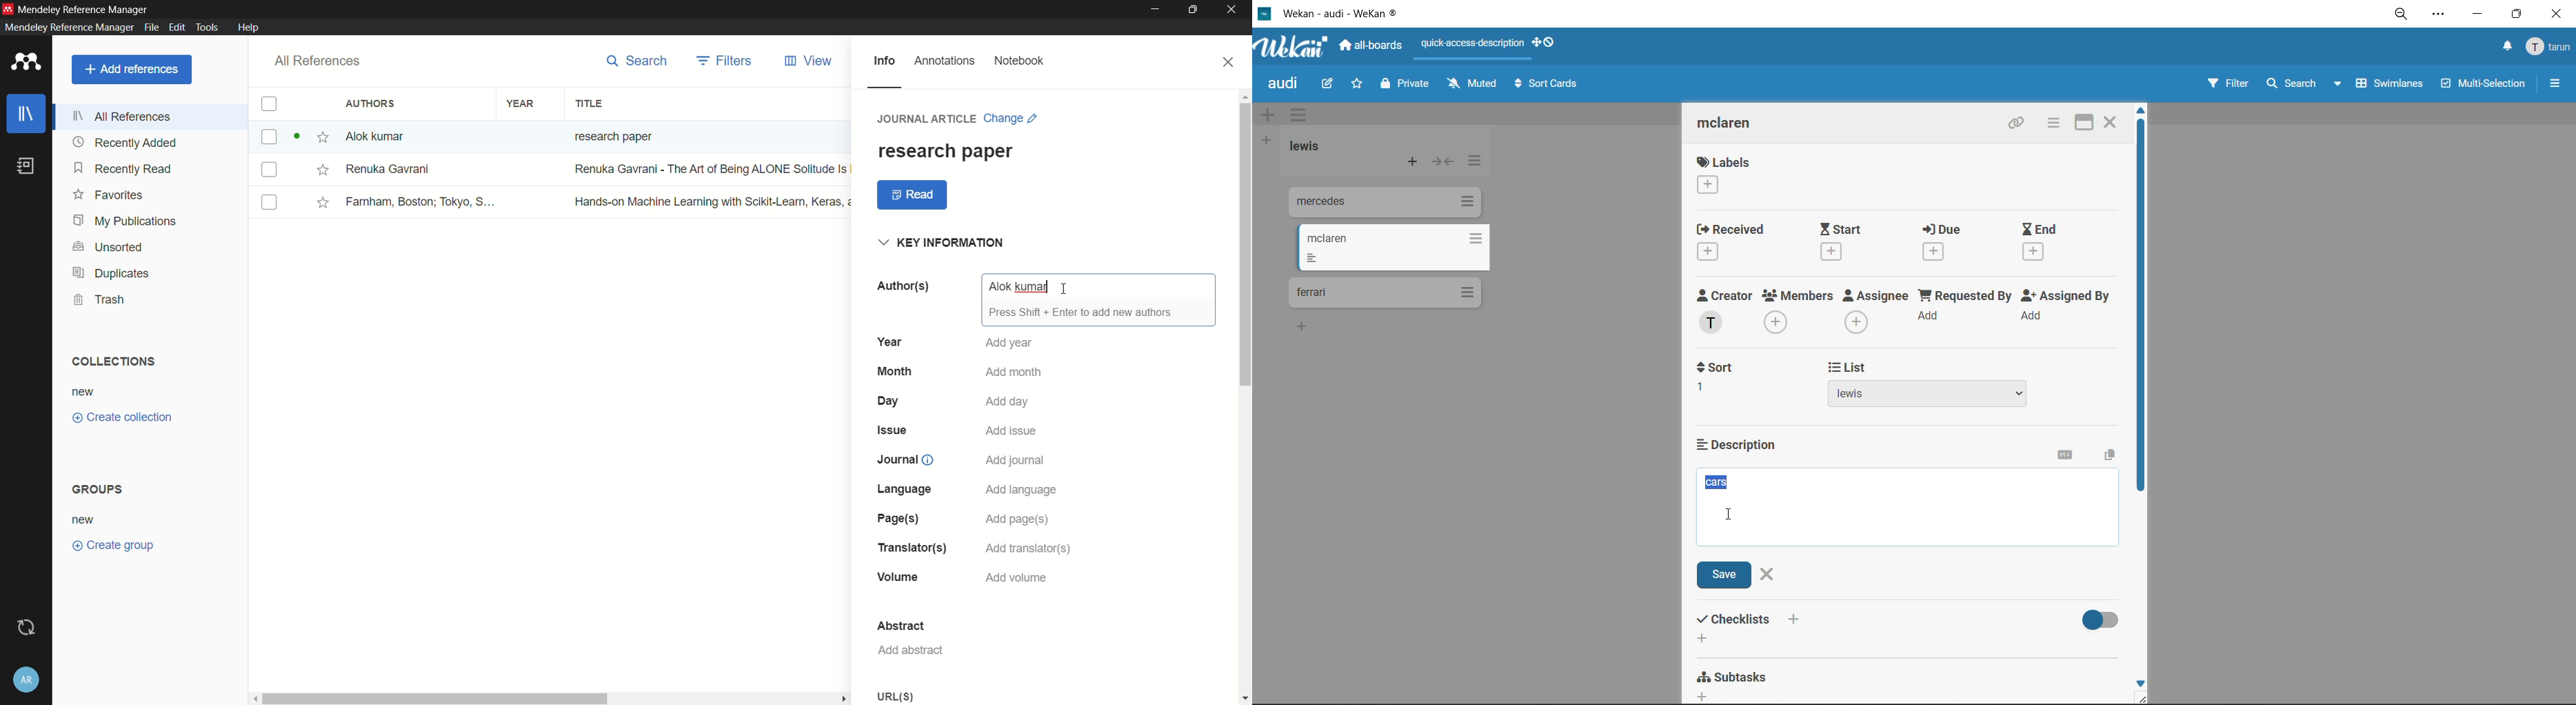 The height and width of the screenshot is (728, 2576). I want to click on cursor, so click(1065, 287).